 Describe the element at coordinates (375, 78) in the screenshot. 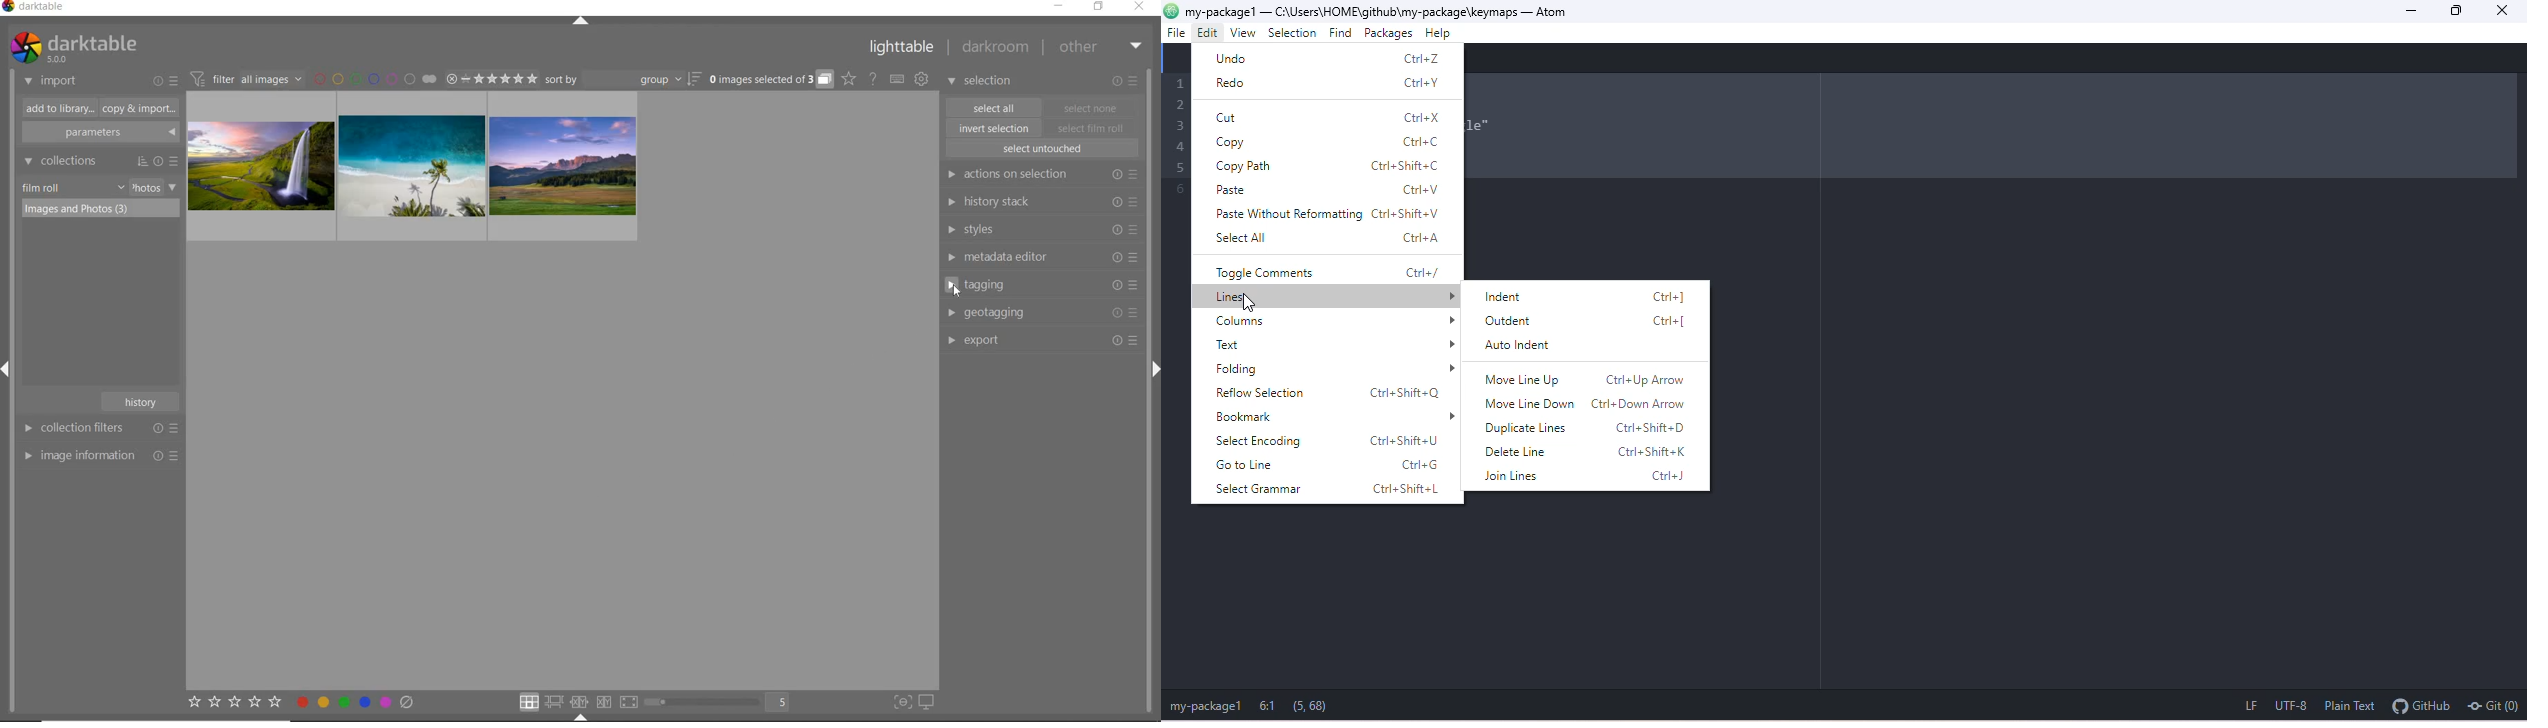

I see `filter by image color label` at that location.